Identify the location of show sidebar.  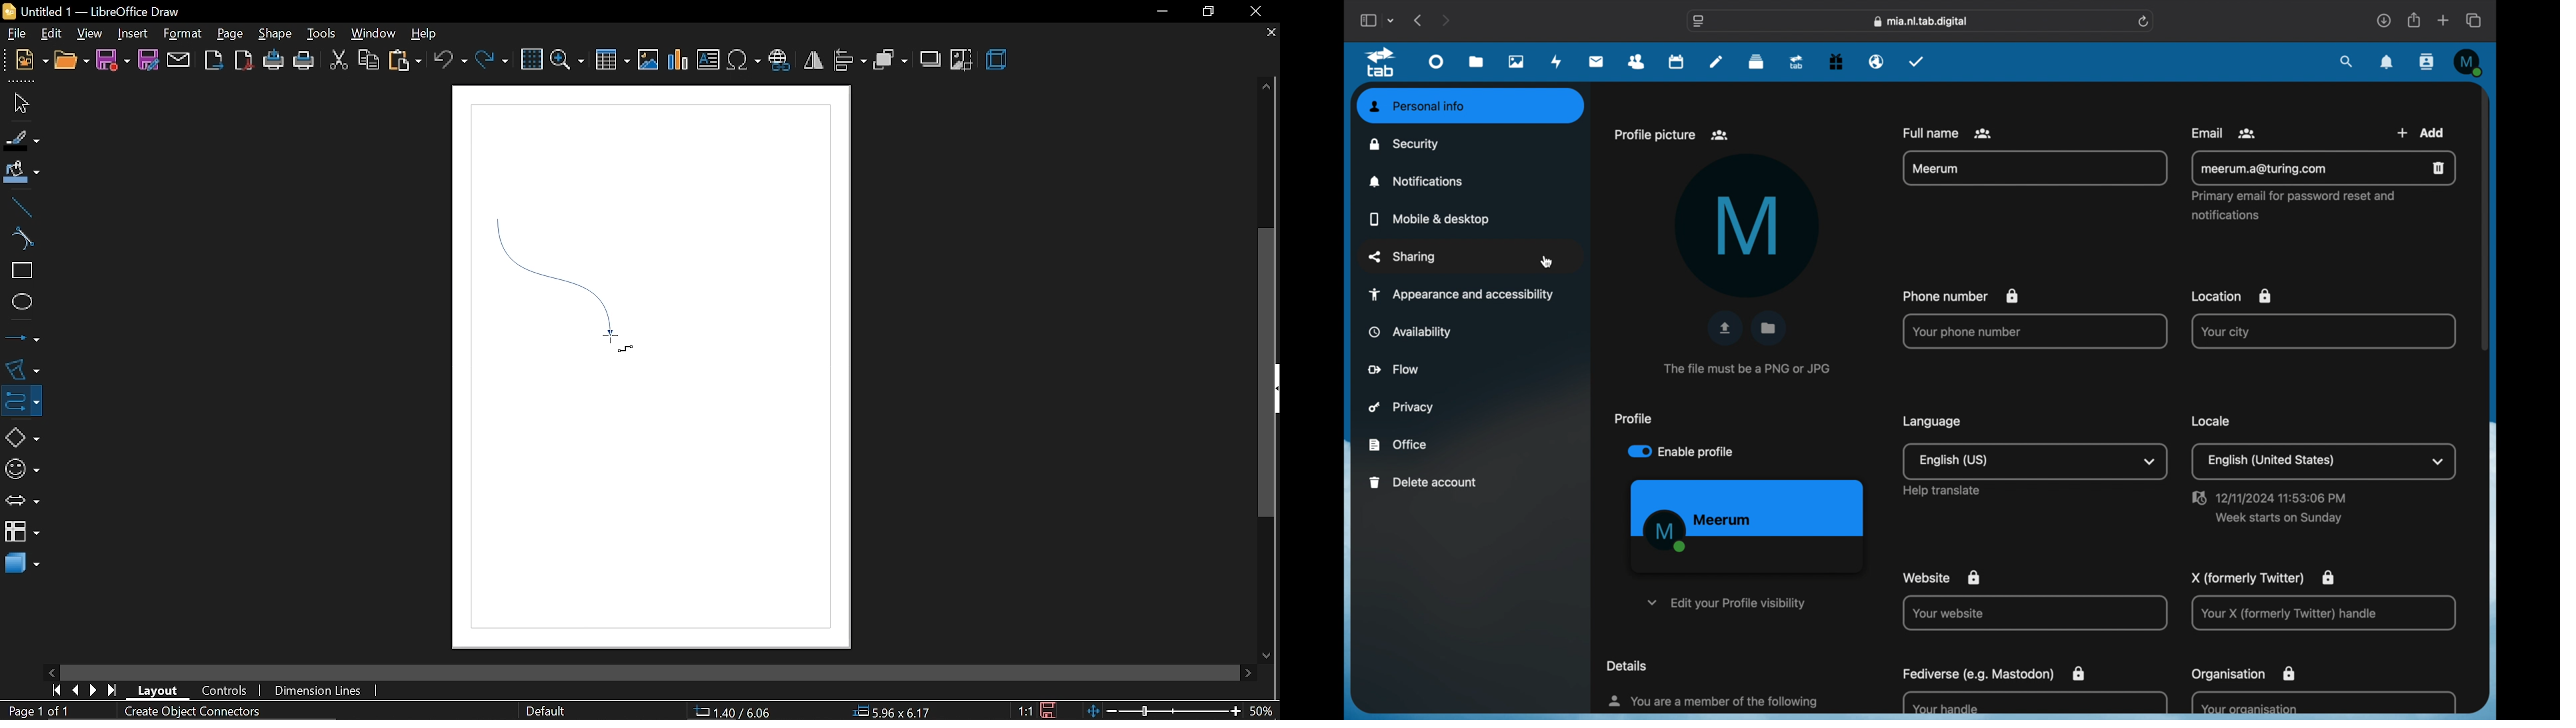
(1367, 20).